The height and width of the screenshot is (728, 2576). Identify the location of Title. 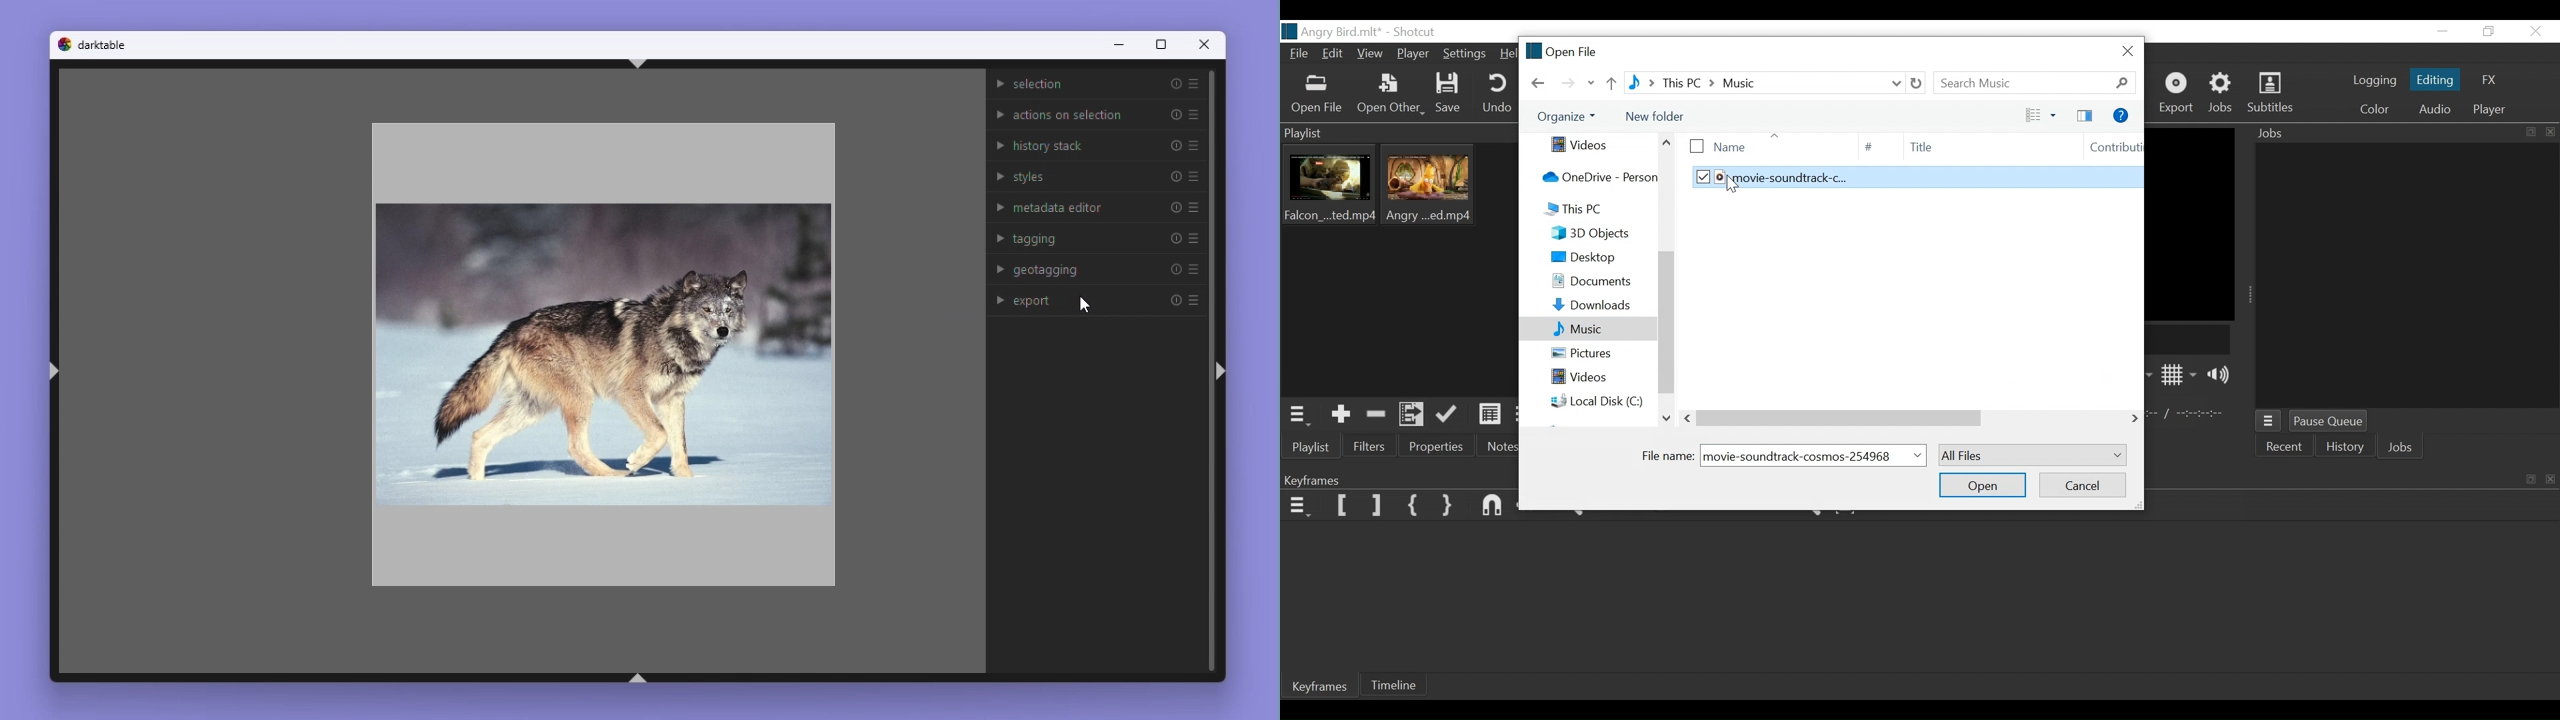
(1972, 147).